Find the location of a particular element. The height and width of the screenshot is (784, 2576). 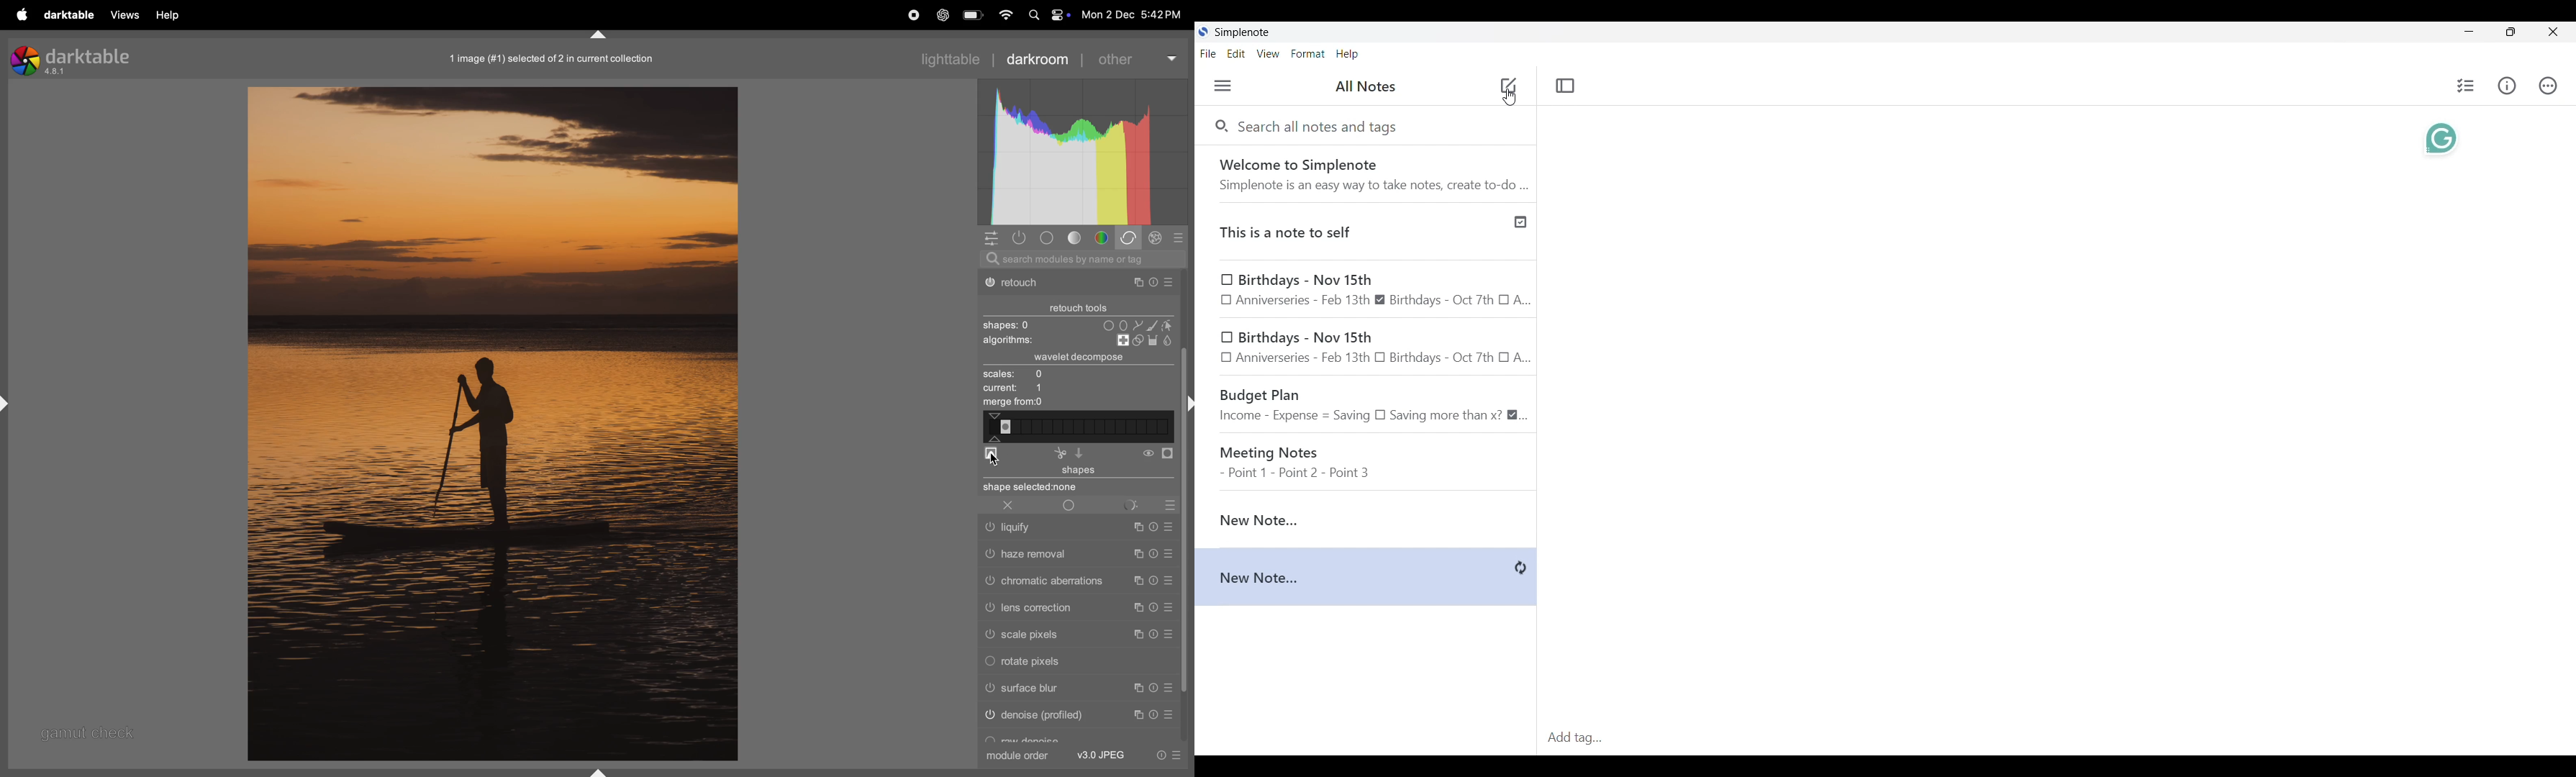

Grammarly extension activated is located at coordinates (2441, 138).